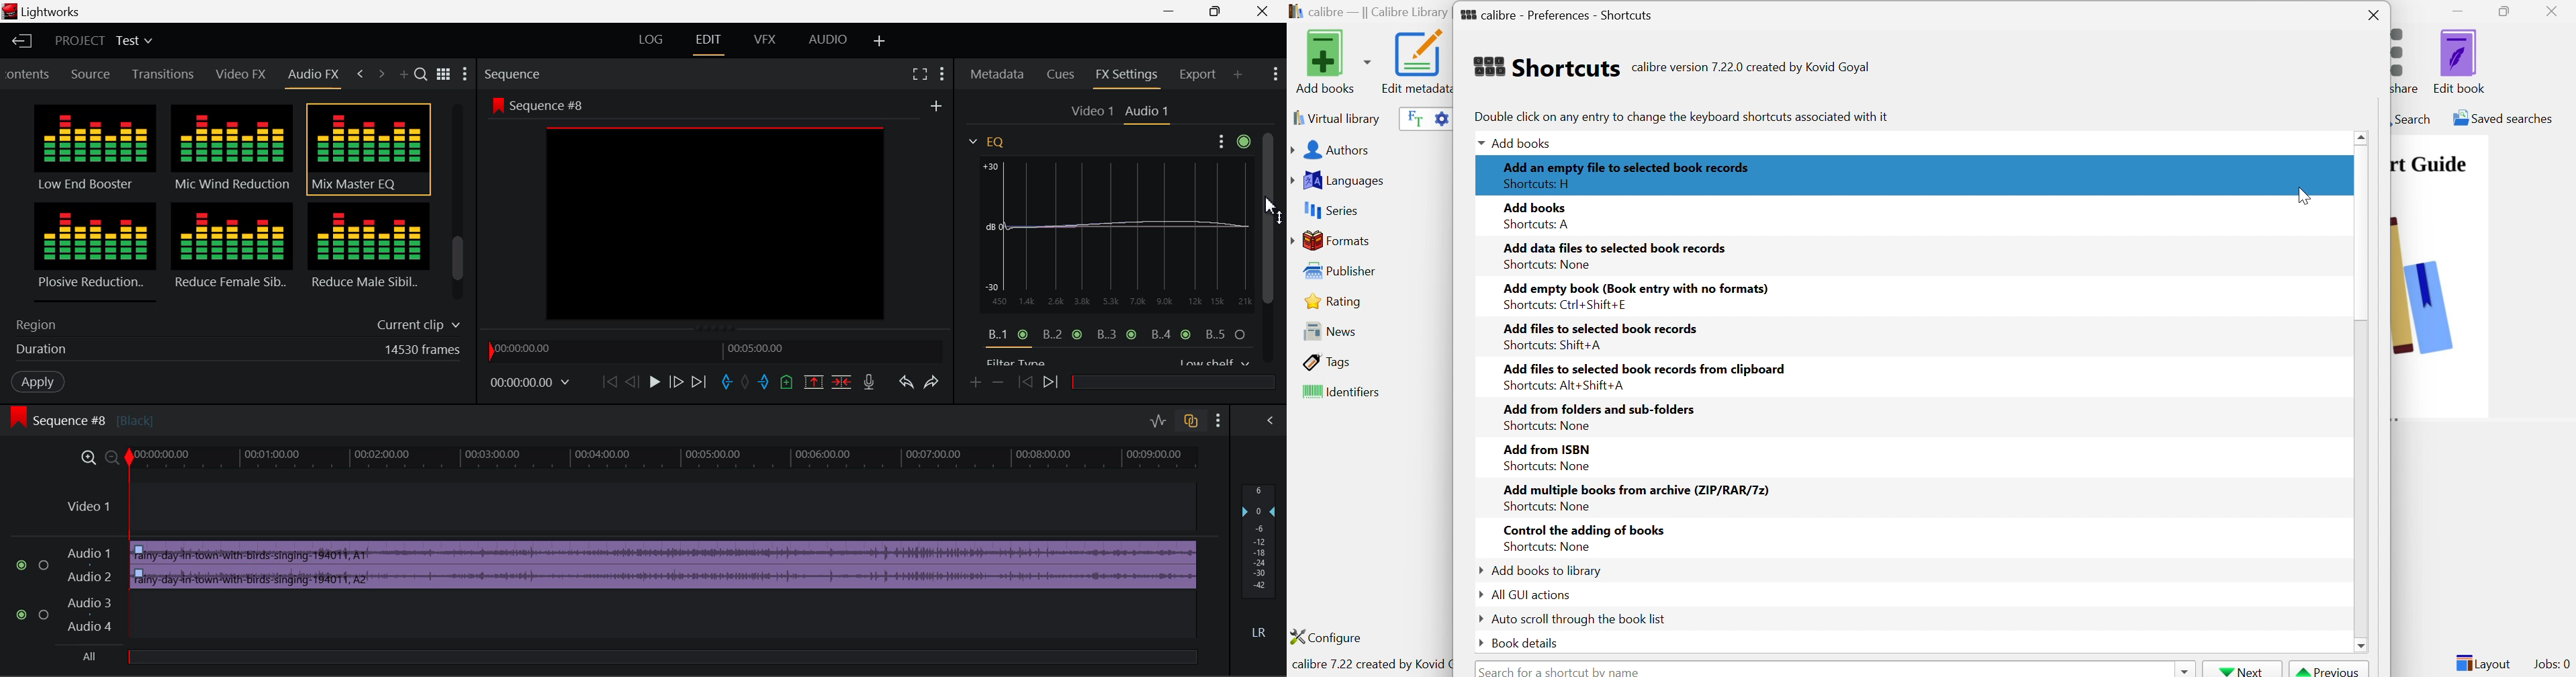  Describe the element at coordinates (1547, 263) in the screenshot. I see `Shortcuts: None` at that location.